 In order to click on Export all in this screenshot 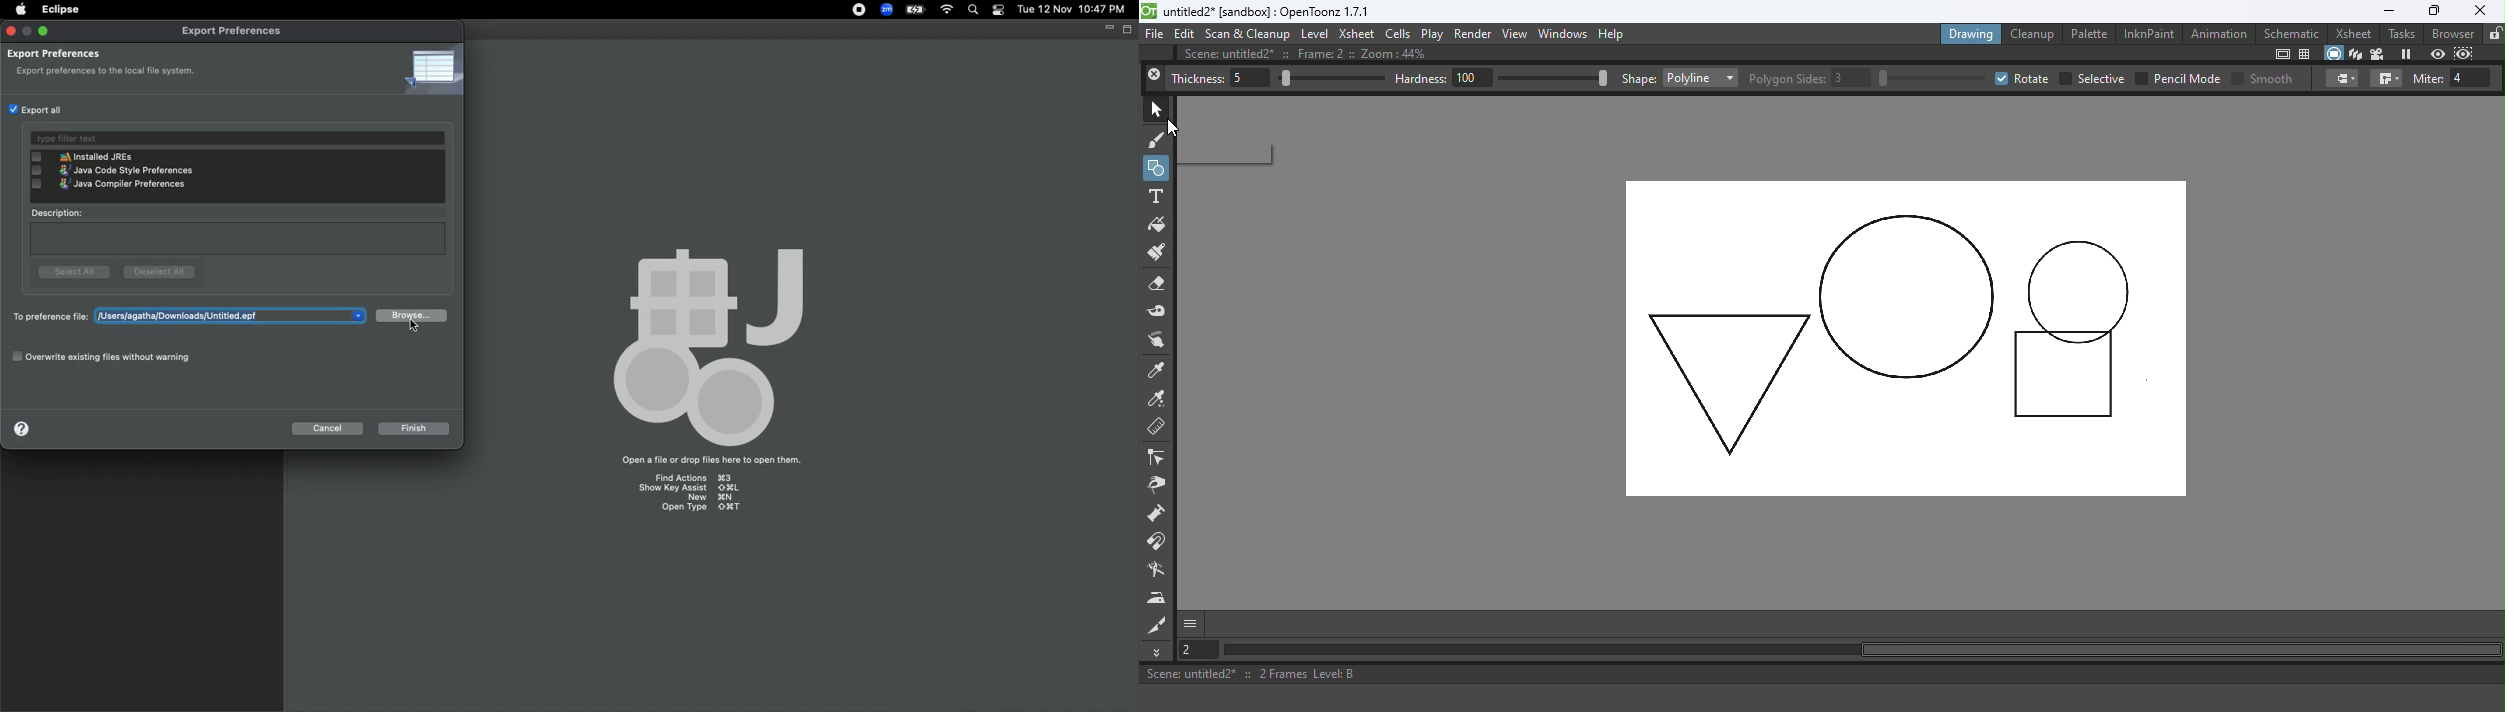, I will do `click(40, 111)`.